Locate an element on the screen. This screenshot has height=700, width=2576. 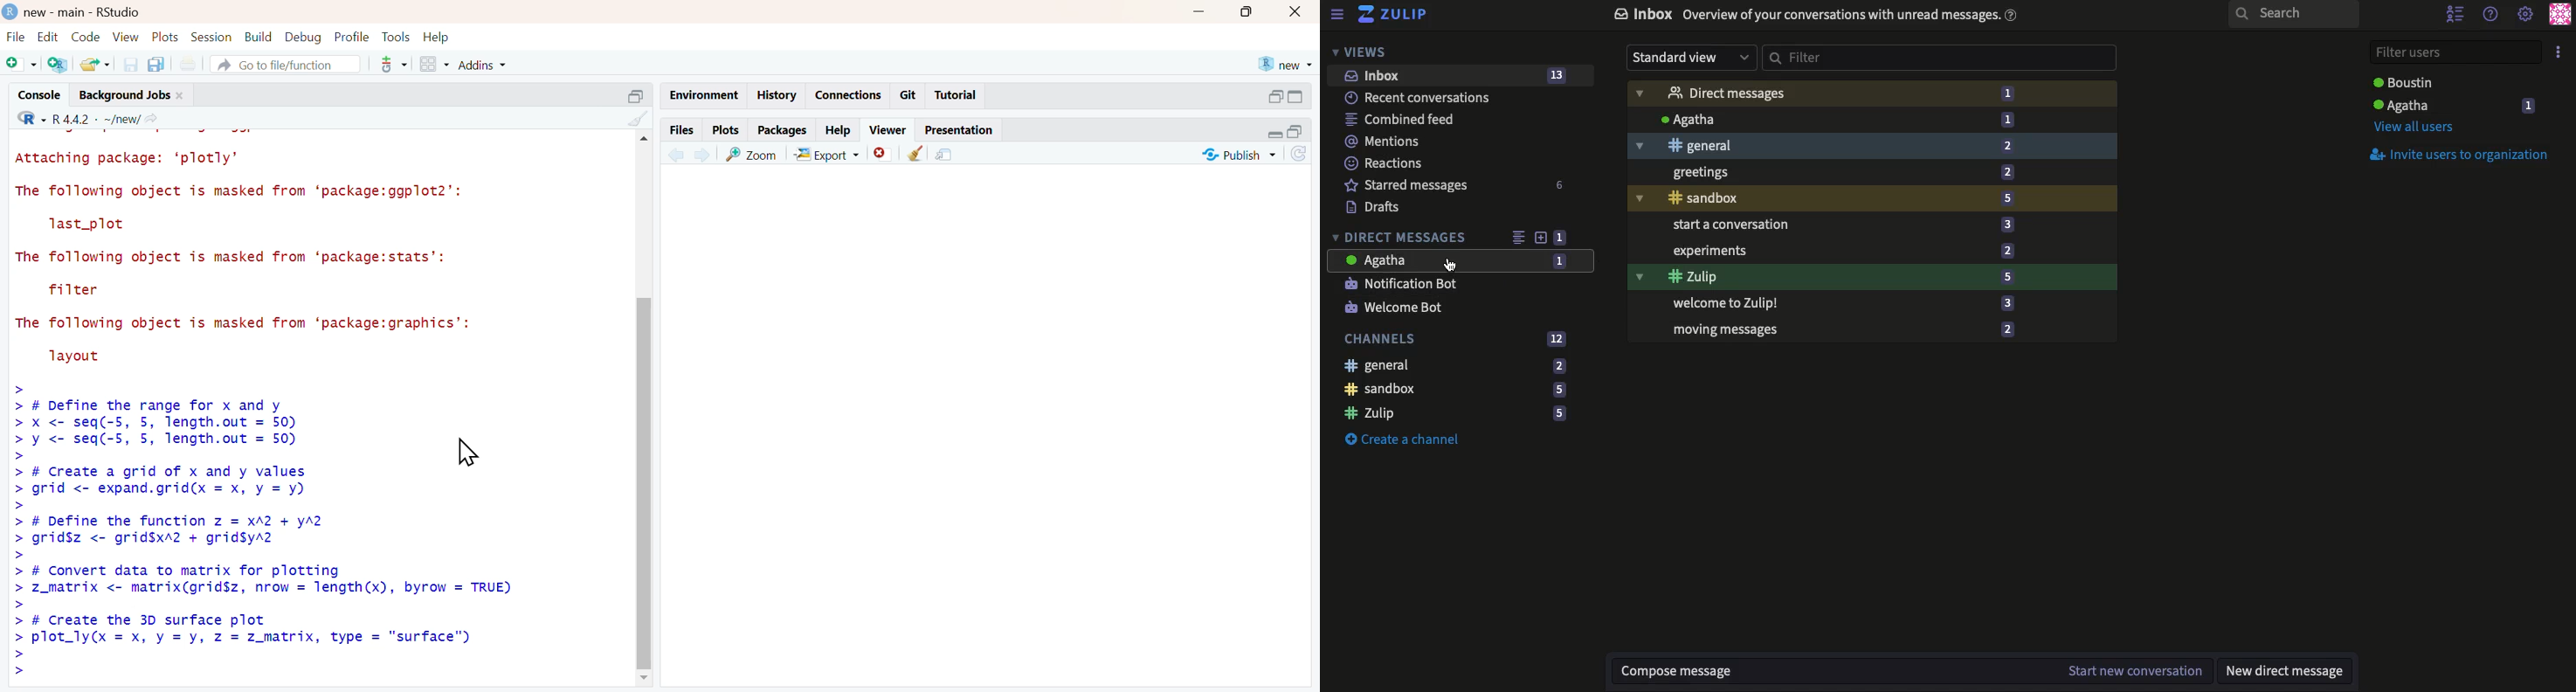
publish is located at coordinates (1237, 156).